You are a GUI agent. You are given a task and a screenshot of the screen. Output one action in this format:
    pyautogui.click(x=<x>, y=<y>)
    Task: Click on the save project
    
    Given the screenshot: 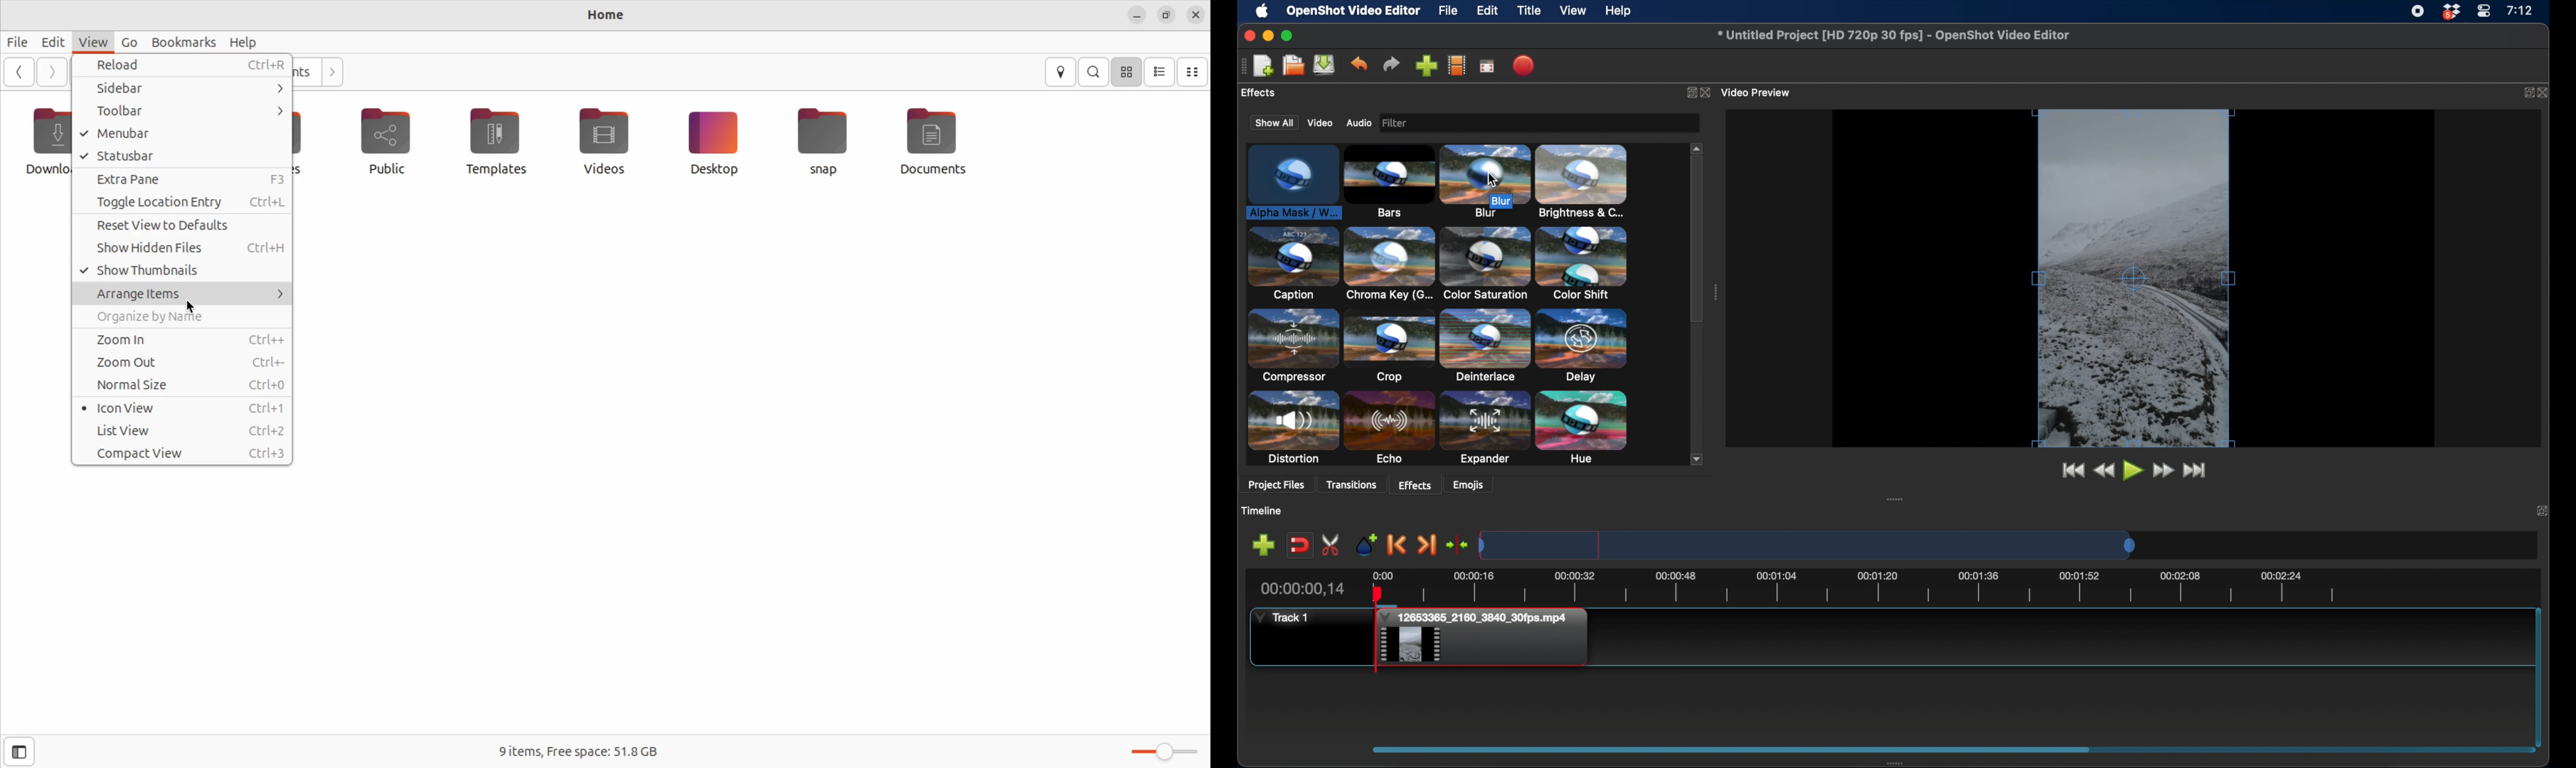 What is the action you would take?
    pyautogui.click(x=1324, y=65)
    